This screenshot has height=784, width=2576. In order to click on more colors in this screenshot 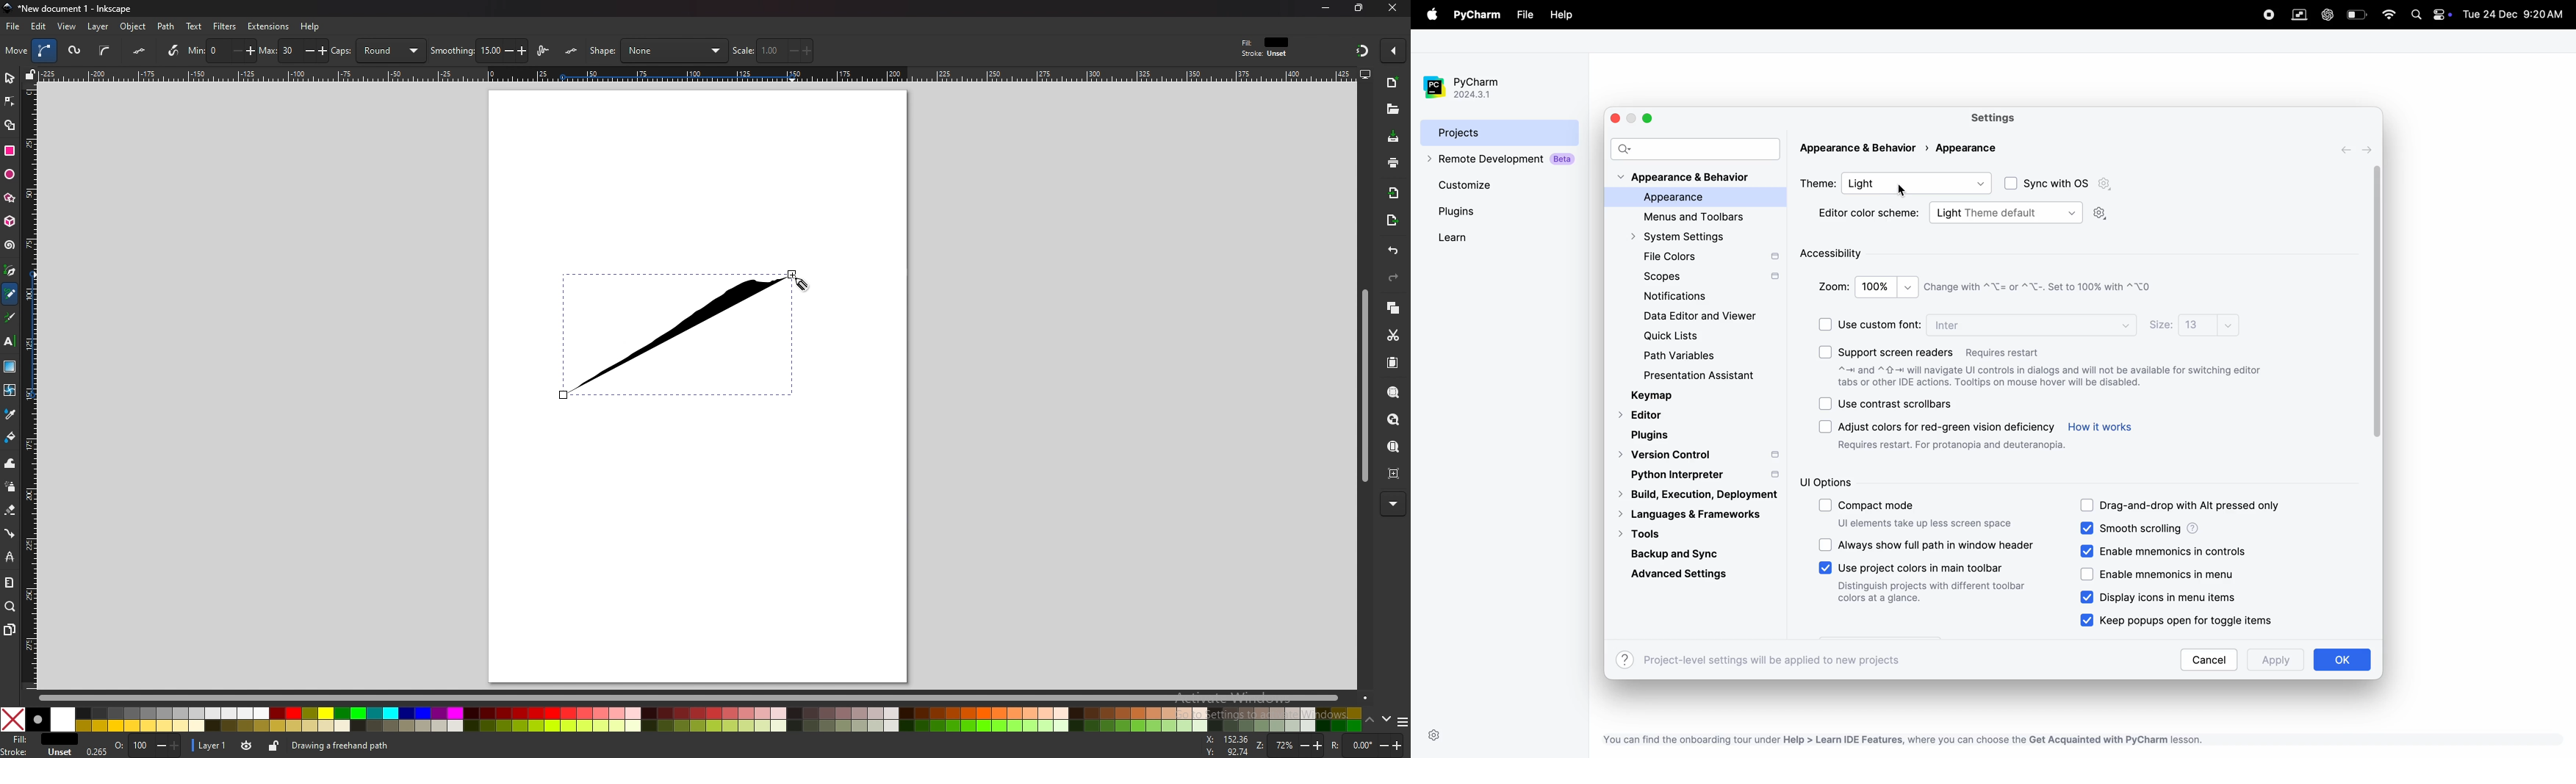, I will do `click(1402, 722)`.